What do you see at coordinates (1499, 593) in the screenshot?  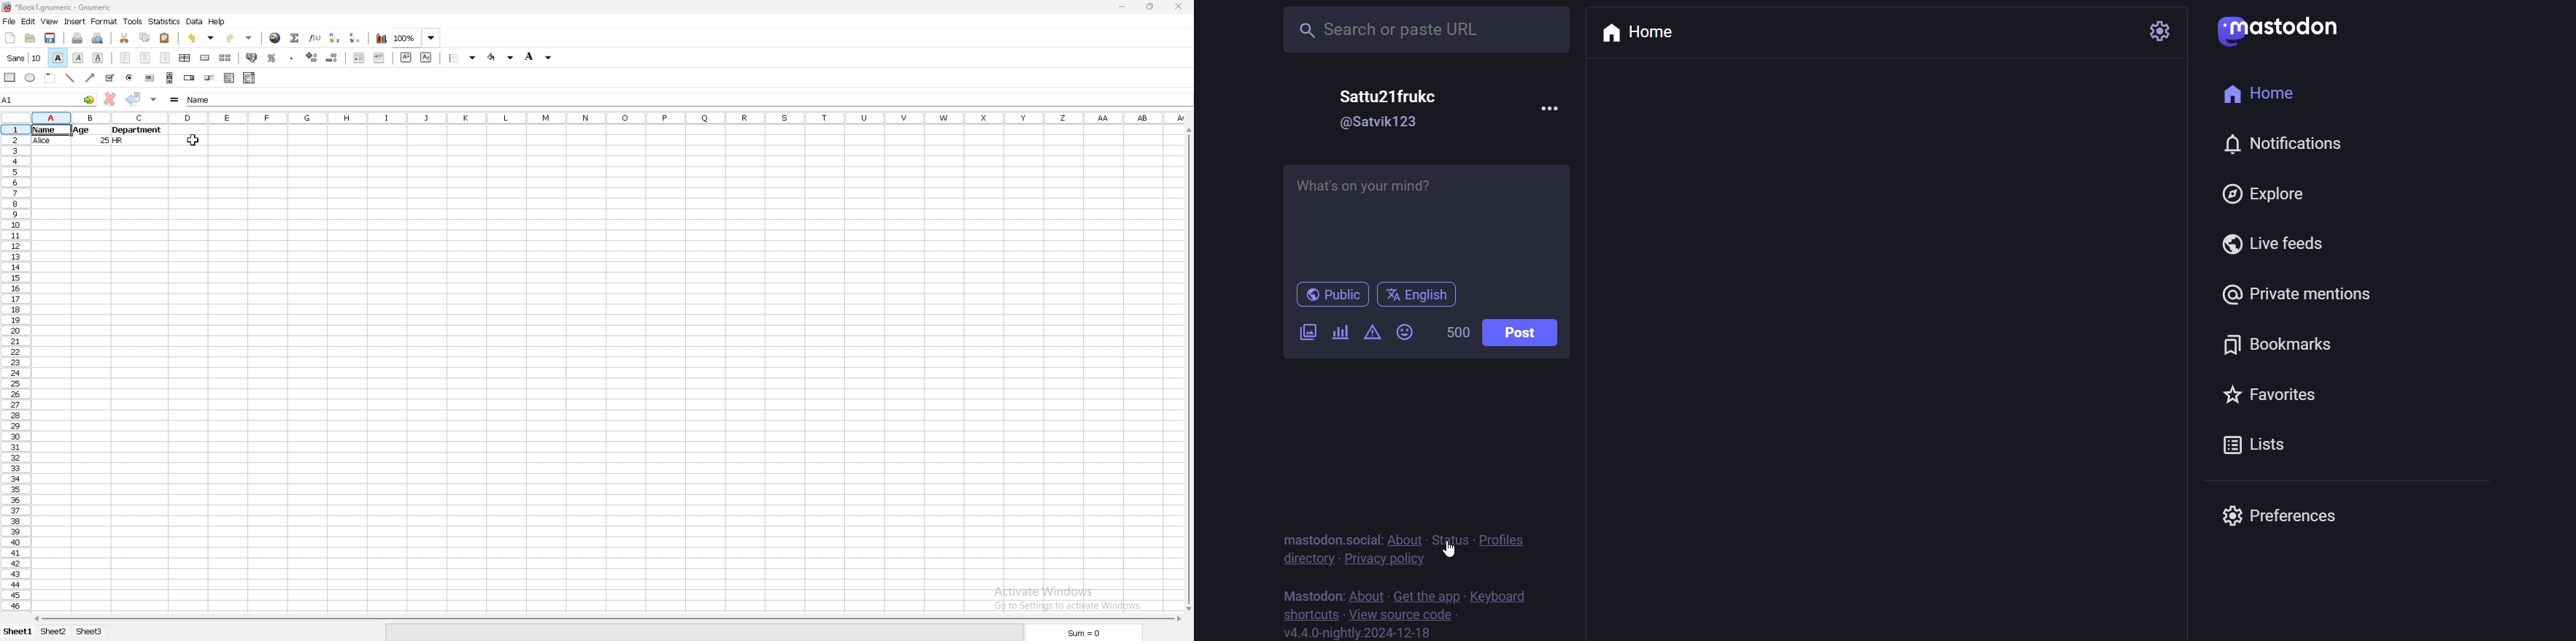 I see `keyboard` at bounding box center [1499, 593].